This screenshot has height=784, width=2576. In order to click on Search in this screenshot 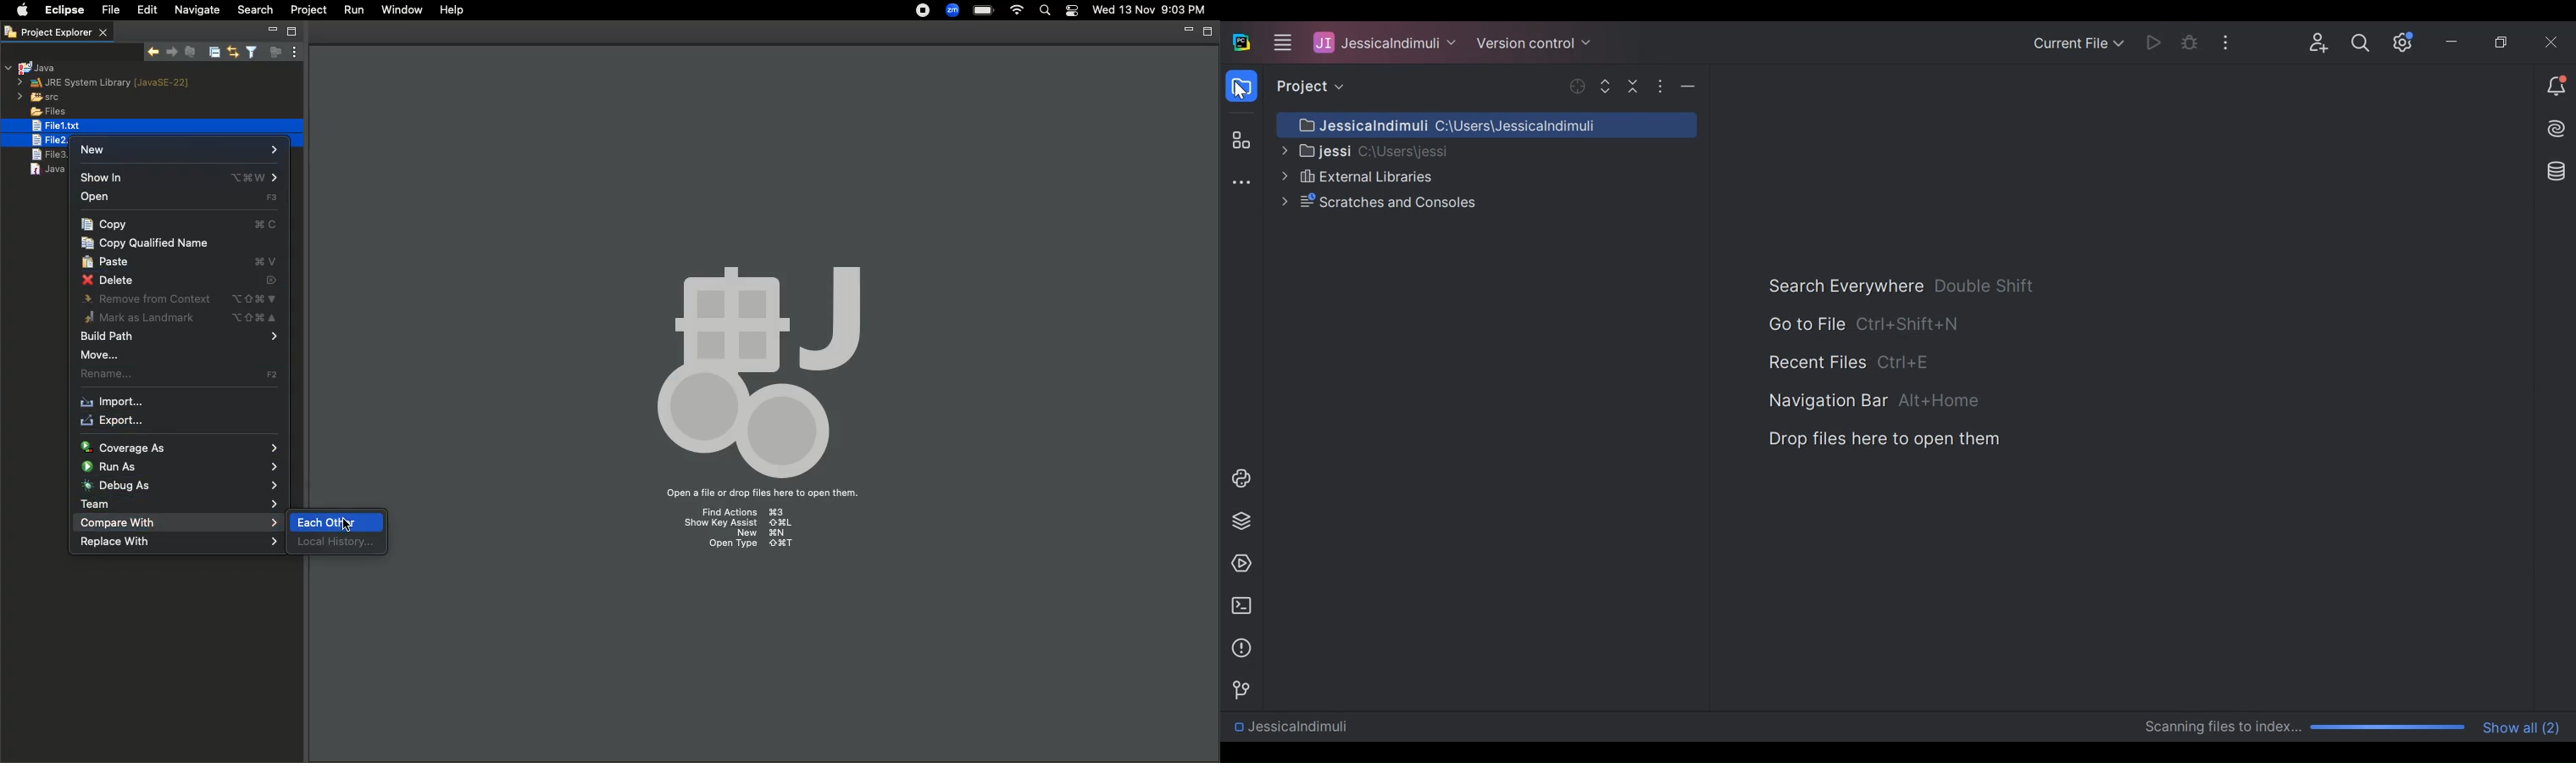, I will do `click(1045, 11)`.